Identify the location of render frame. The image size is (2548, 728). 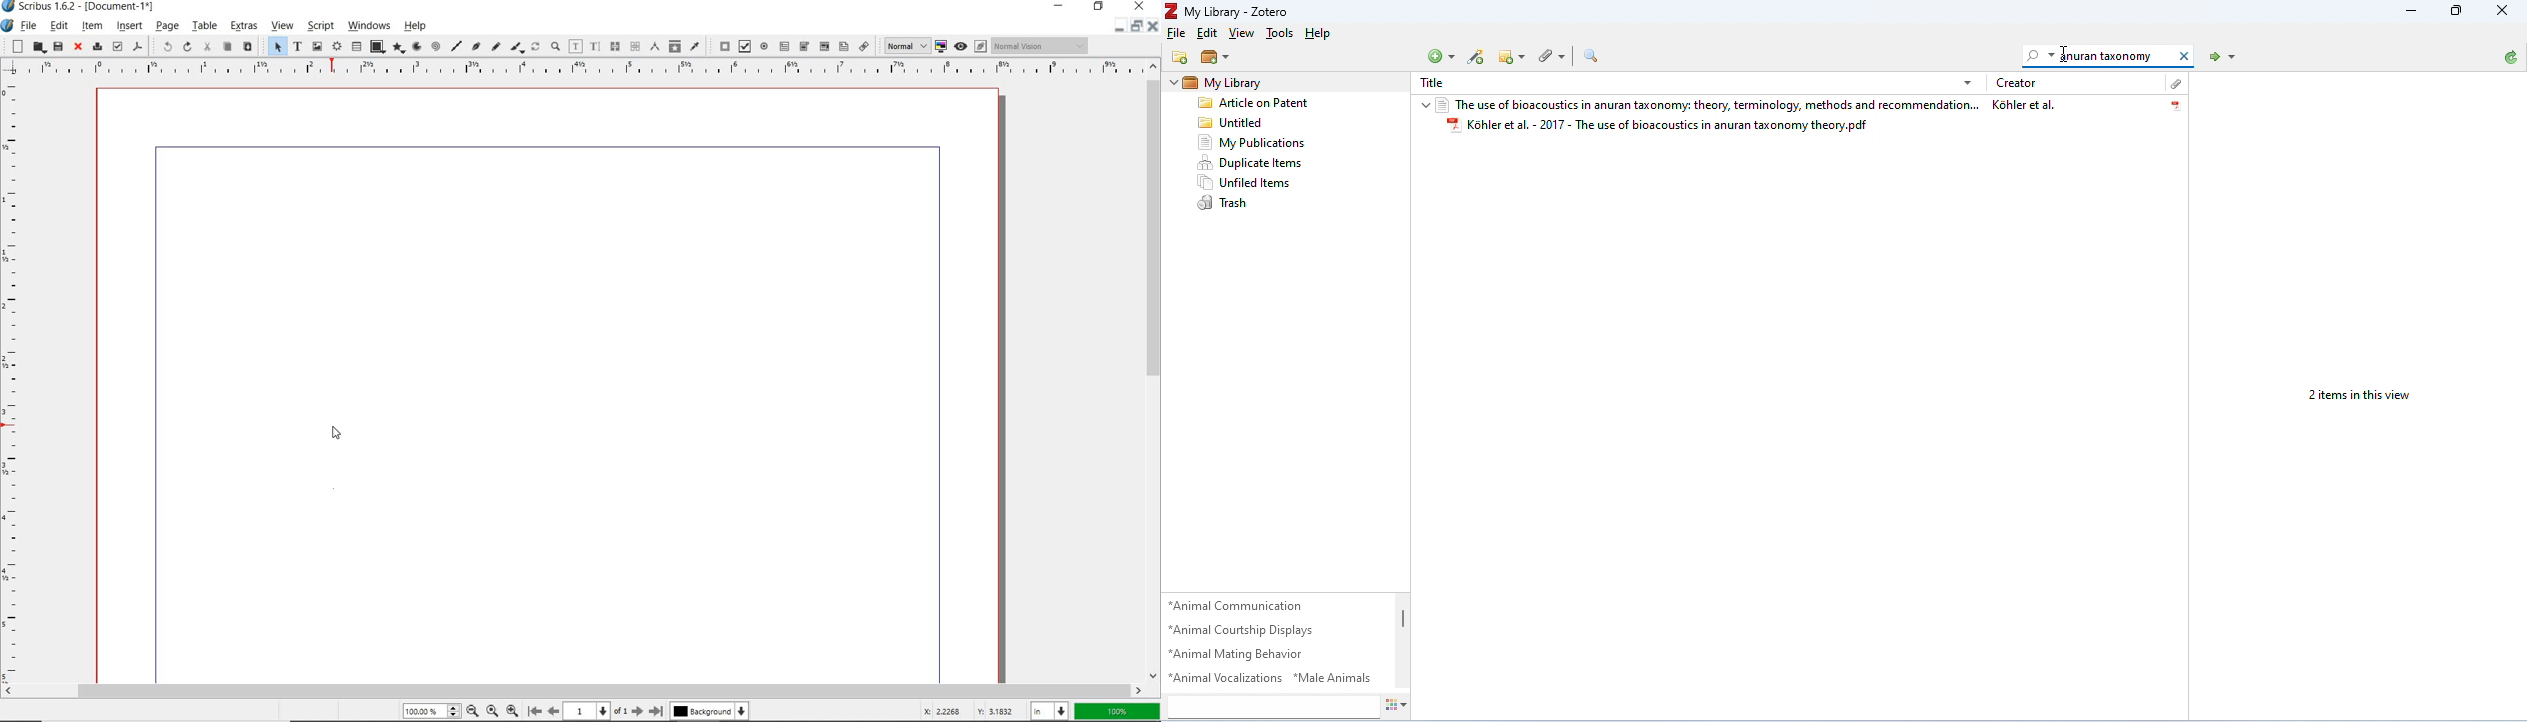
(337, 47).